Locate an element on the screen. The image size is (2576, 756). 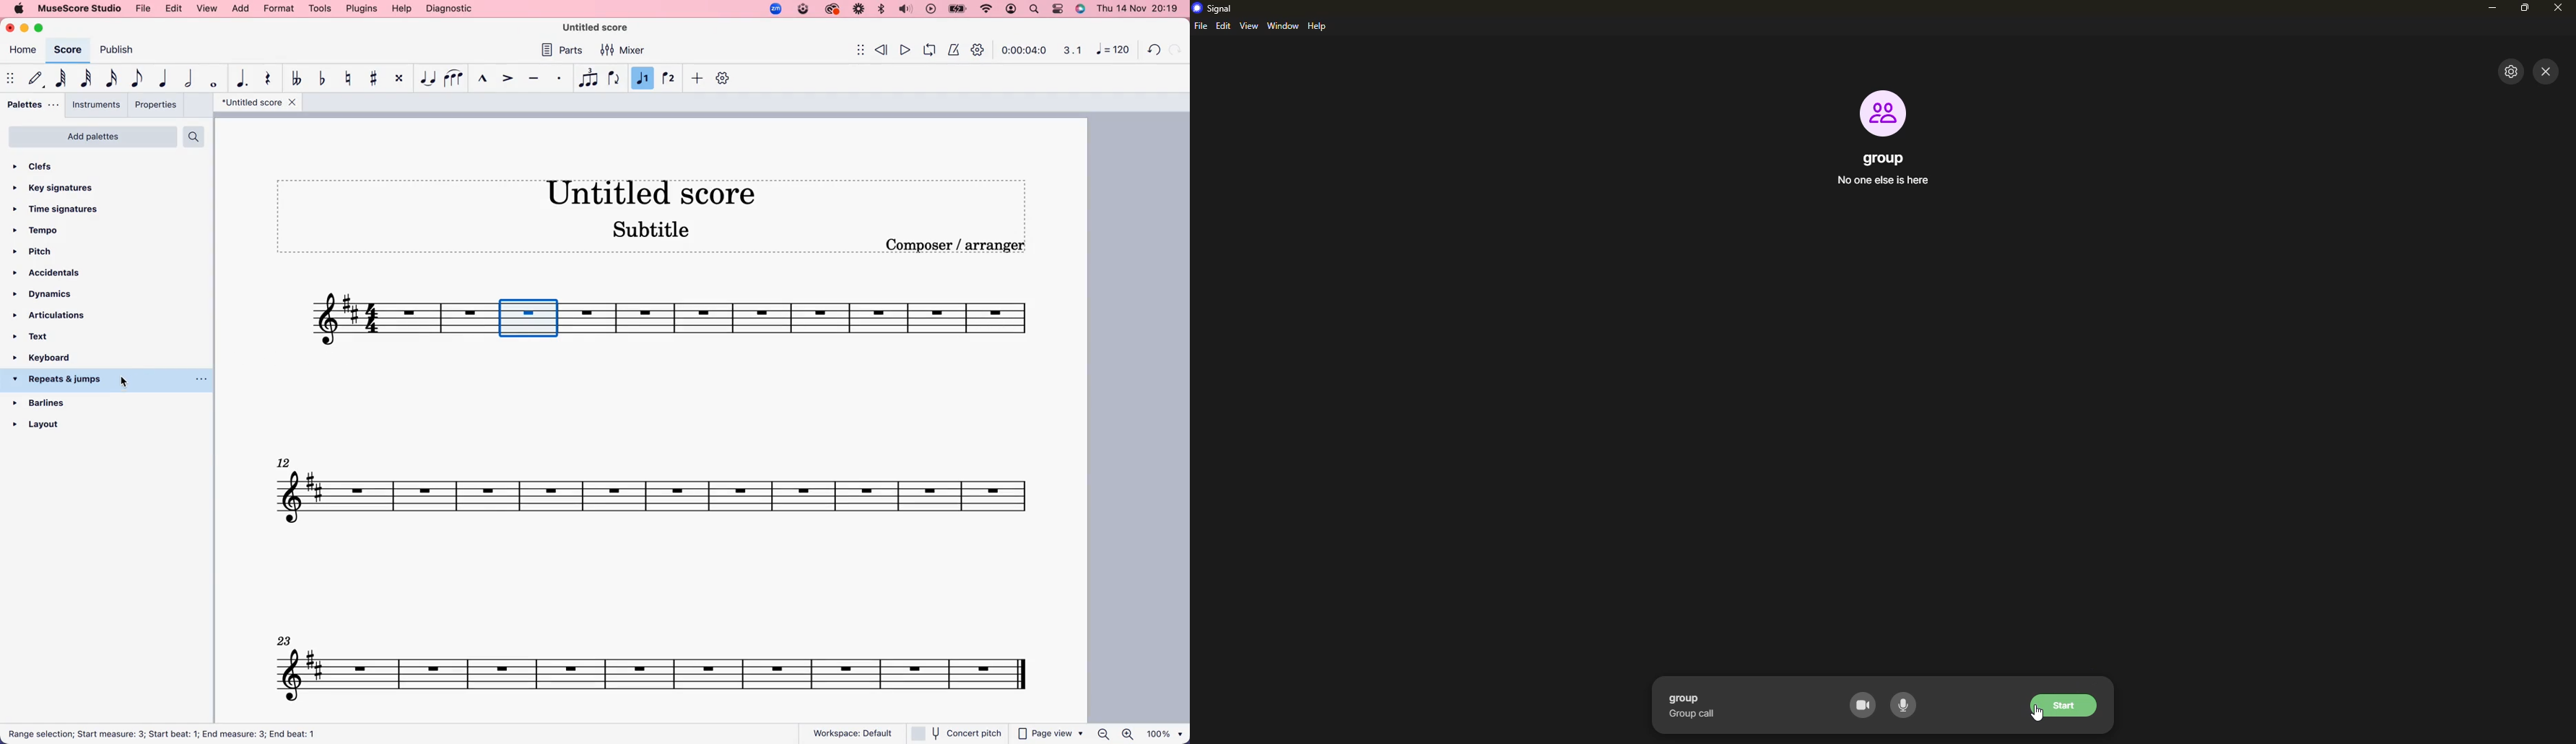
apple is located at coordinates (18, 8).